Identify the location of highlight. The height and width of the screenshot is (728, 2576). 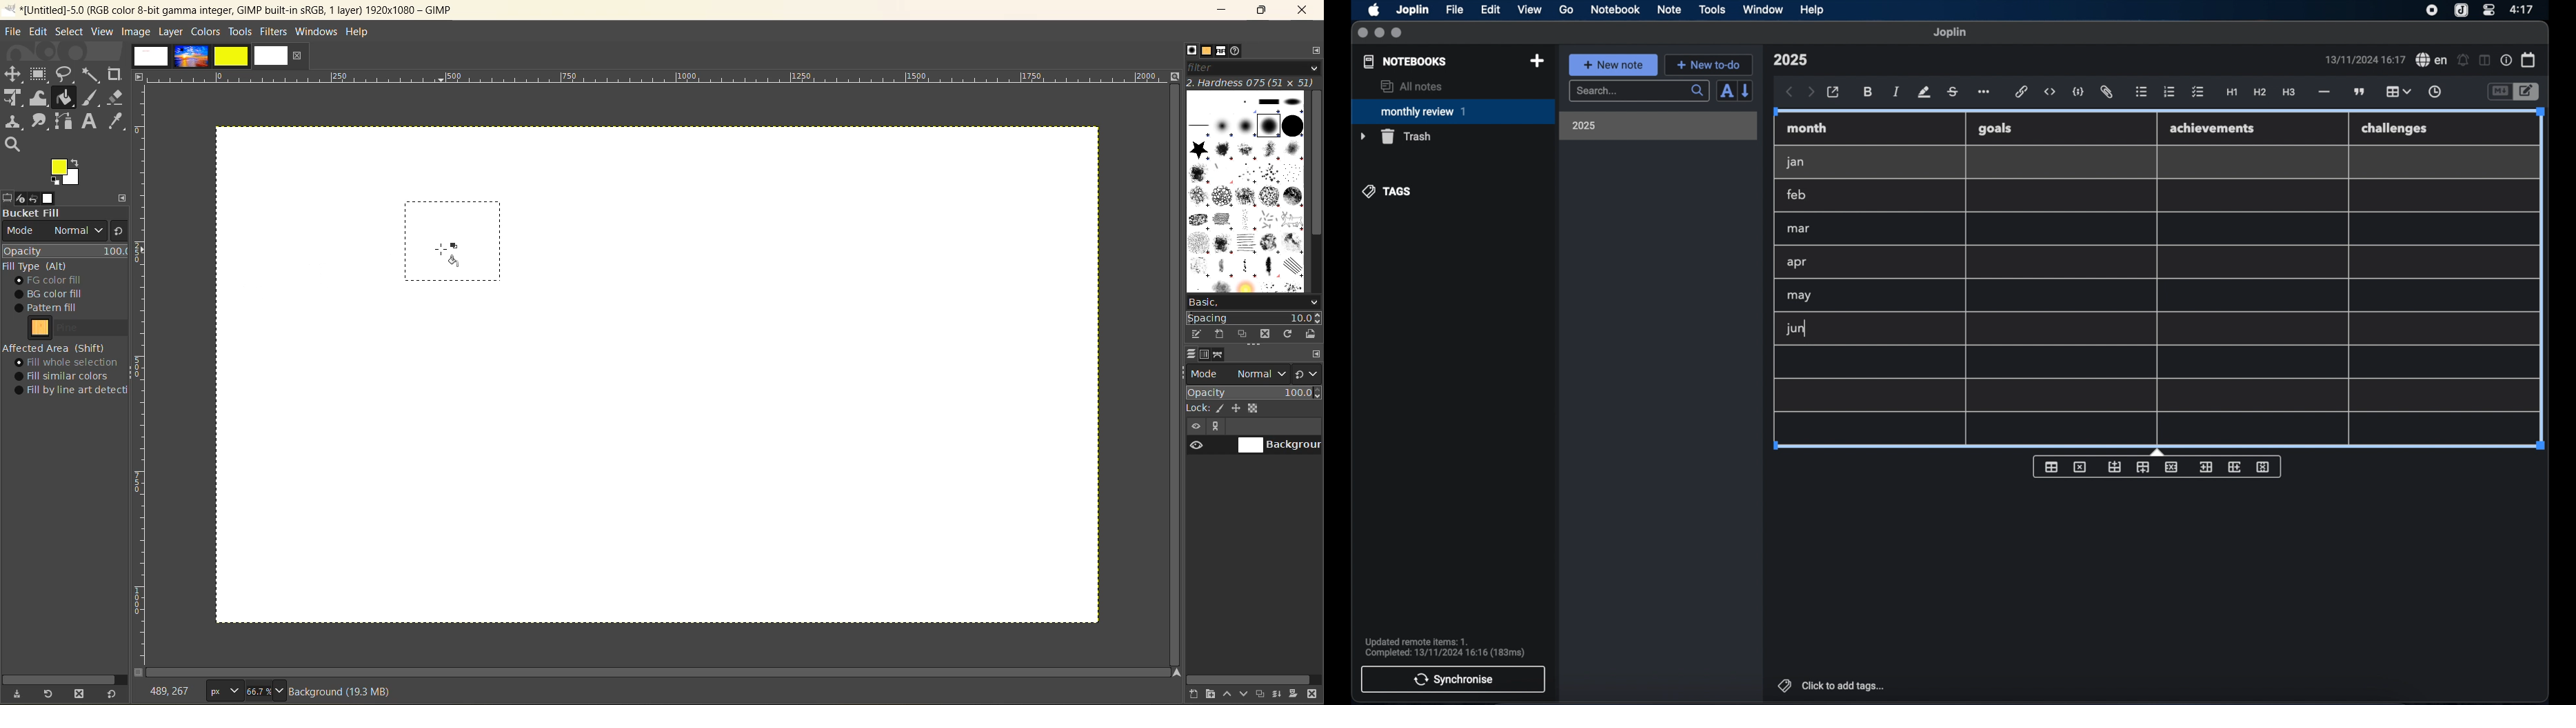
(1924, 92).